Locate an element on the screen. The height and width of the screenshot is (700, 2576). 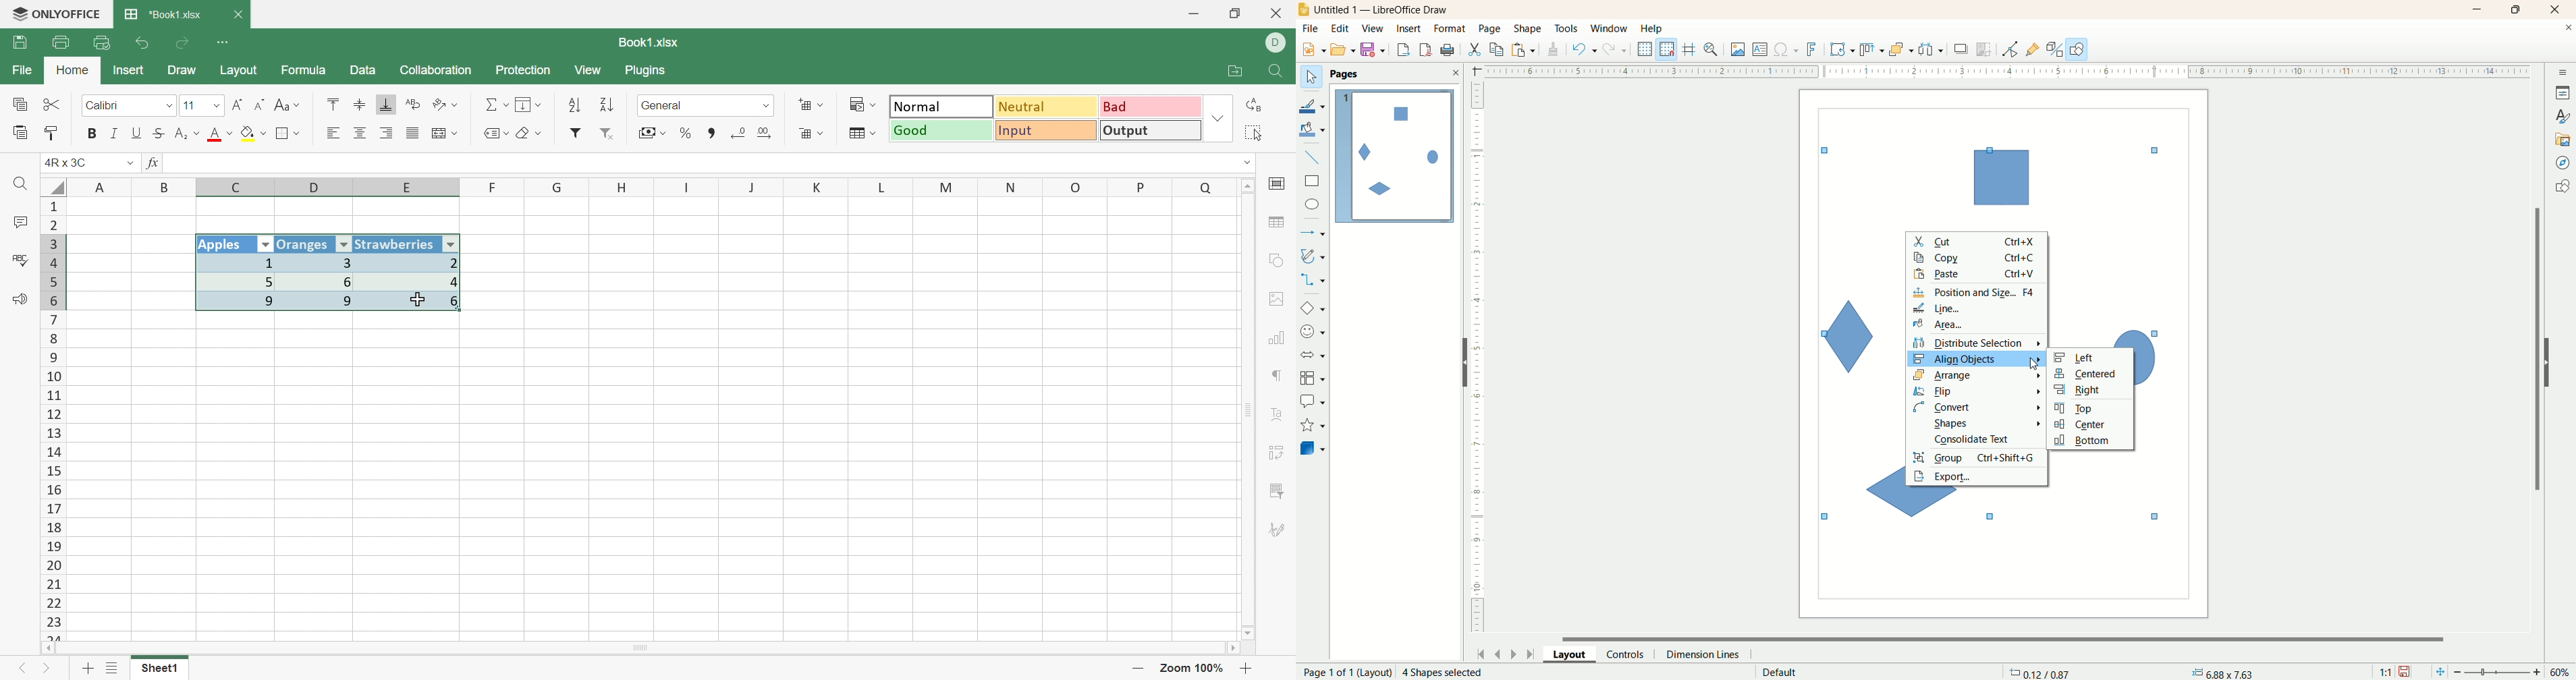
zoom factor is located at coordinates (2500, 673).